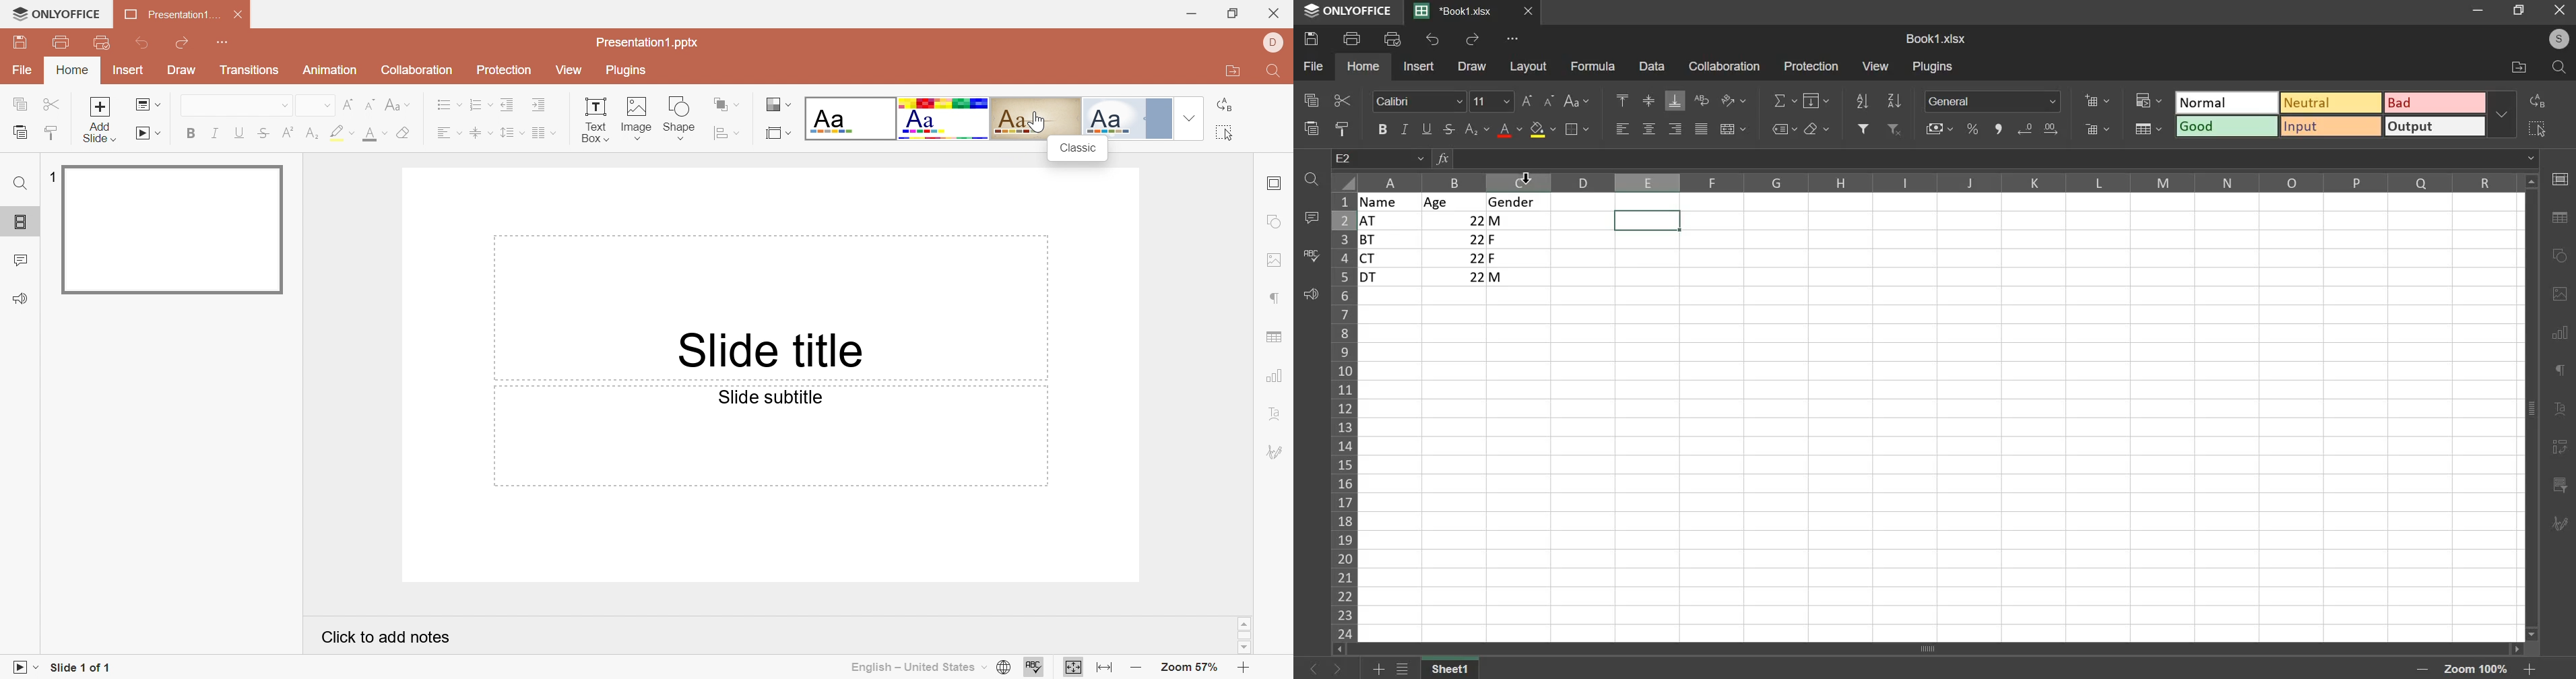 The image size is (2576, 700). I want to click on Arrange shape, so click(720, 103).